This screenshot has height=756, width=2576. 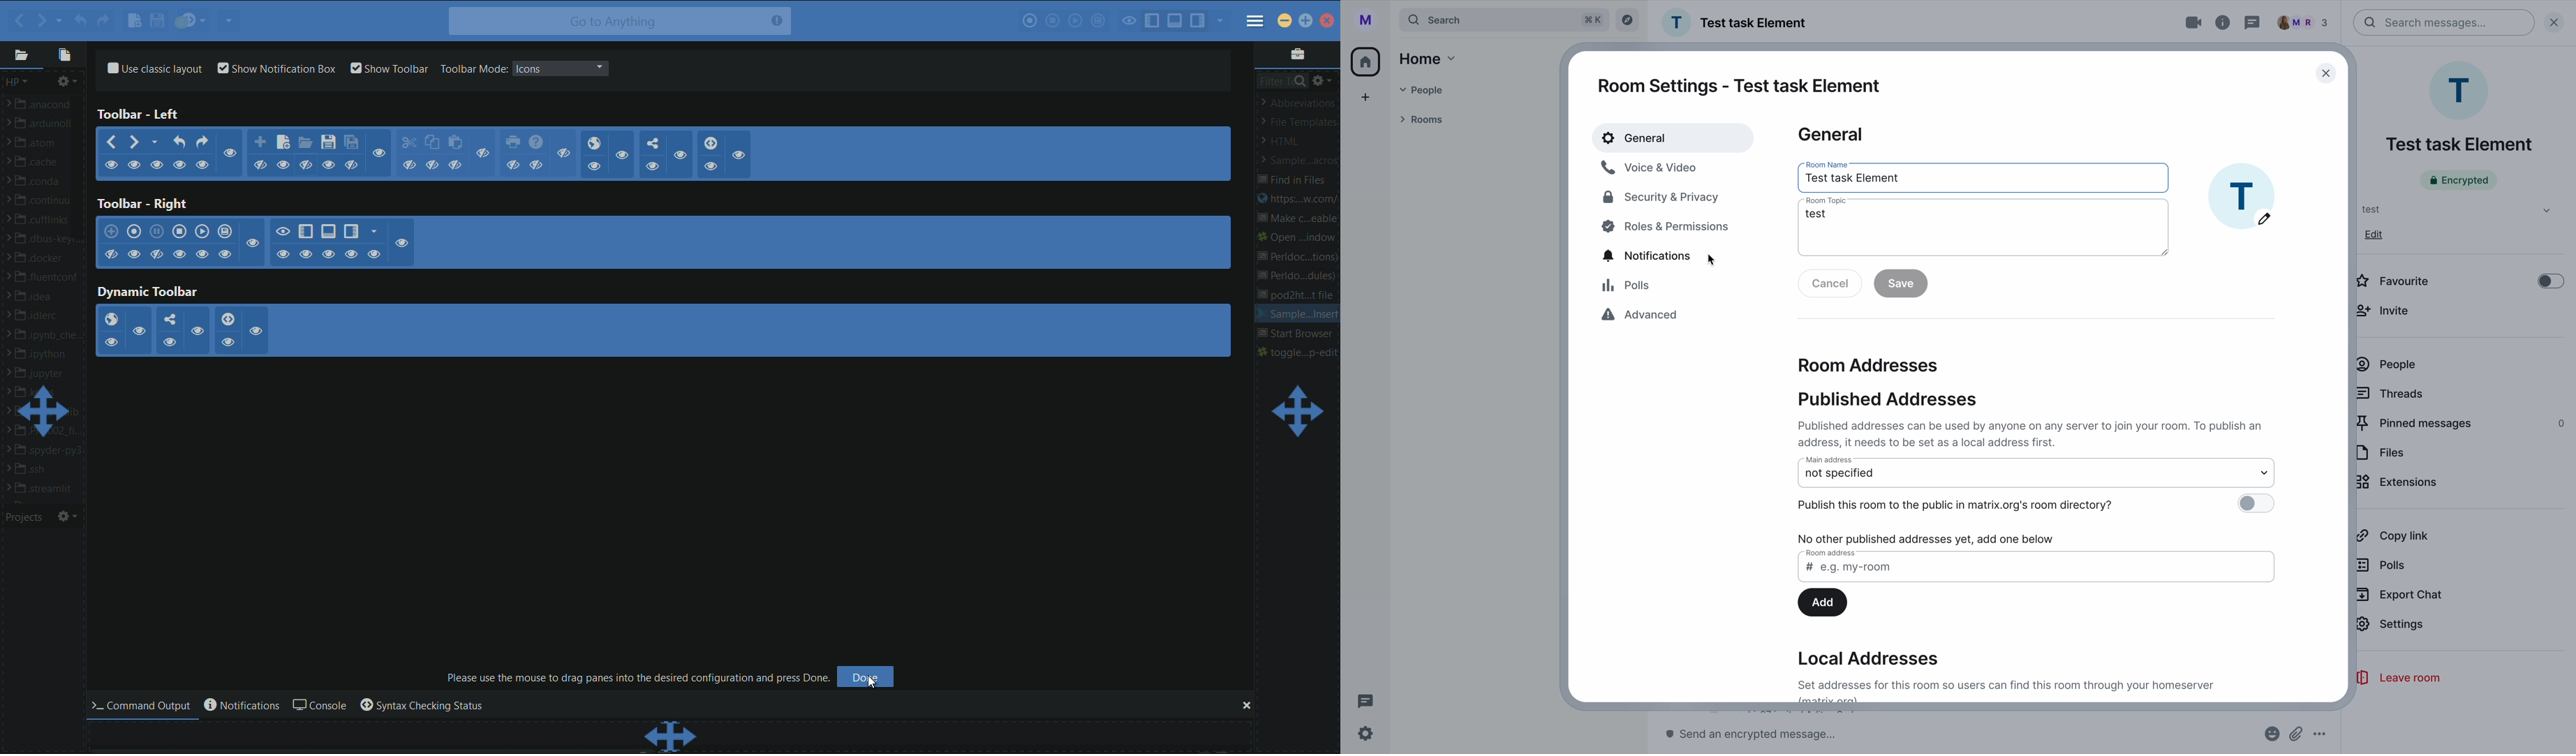 What do you see at coordinates (1870, 367) in the screenshot?
I see `room addresses` at bounding box center [1870, 367].